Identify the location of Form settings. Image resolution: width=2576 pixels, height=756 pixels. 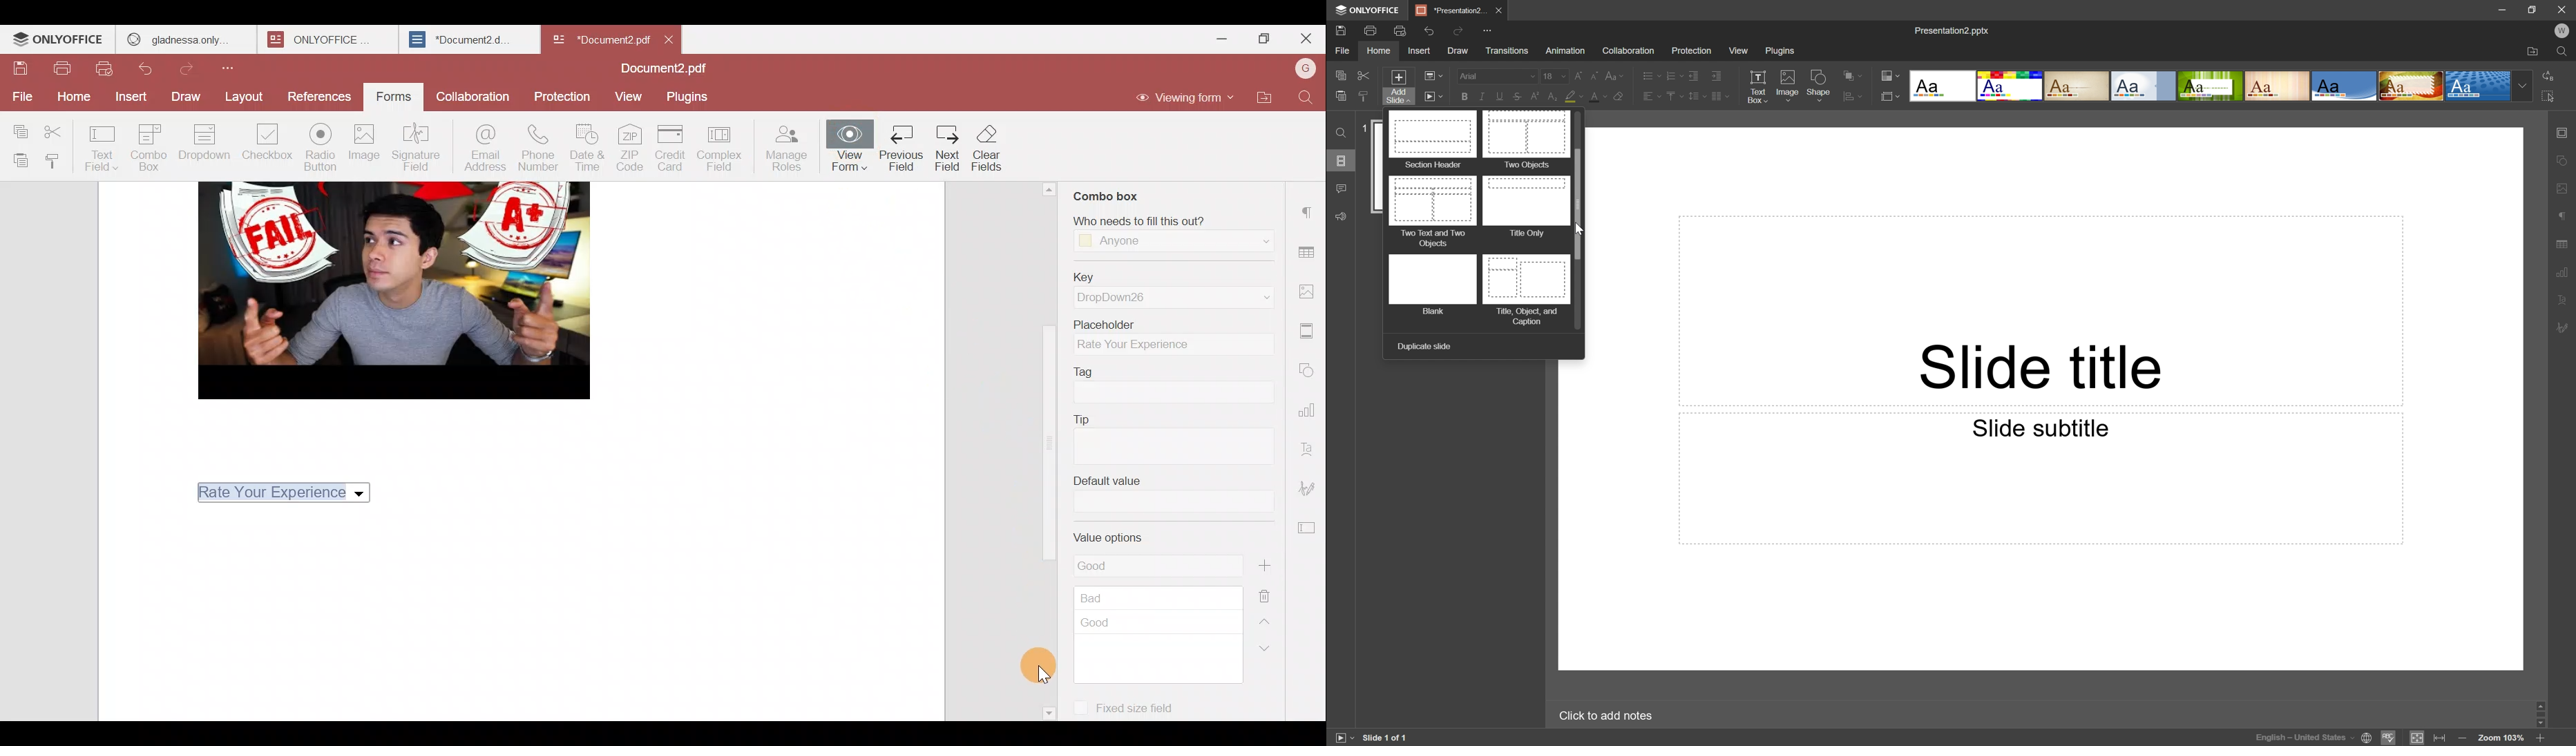
(1307, 527).